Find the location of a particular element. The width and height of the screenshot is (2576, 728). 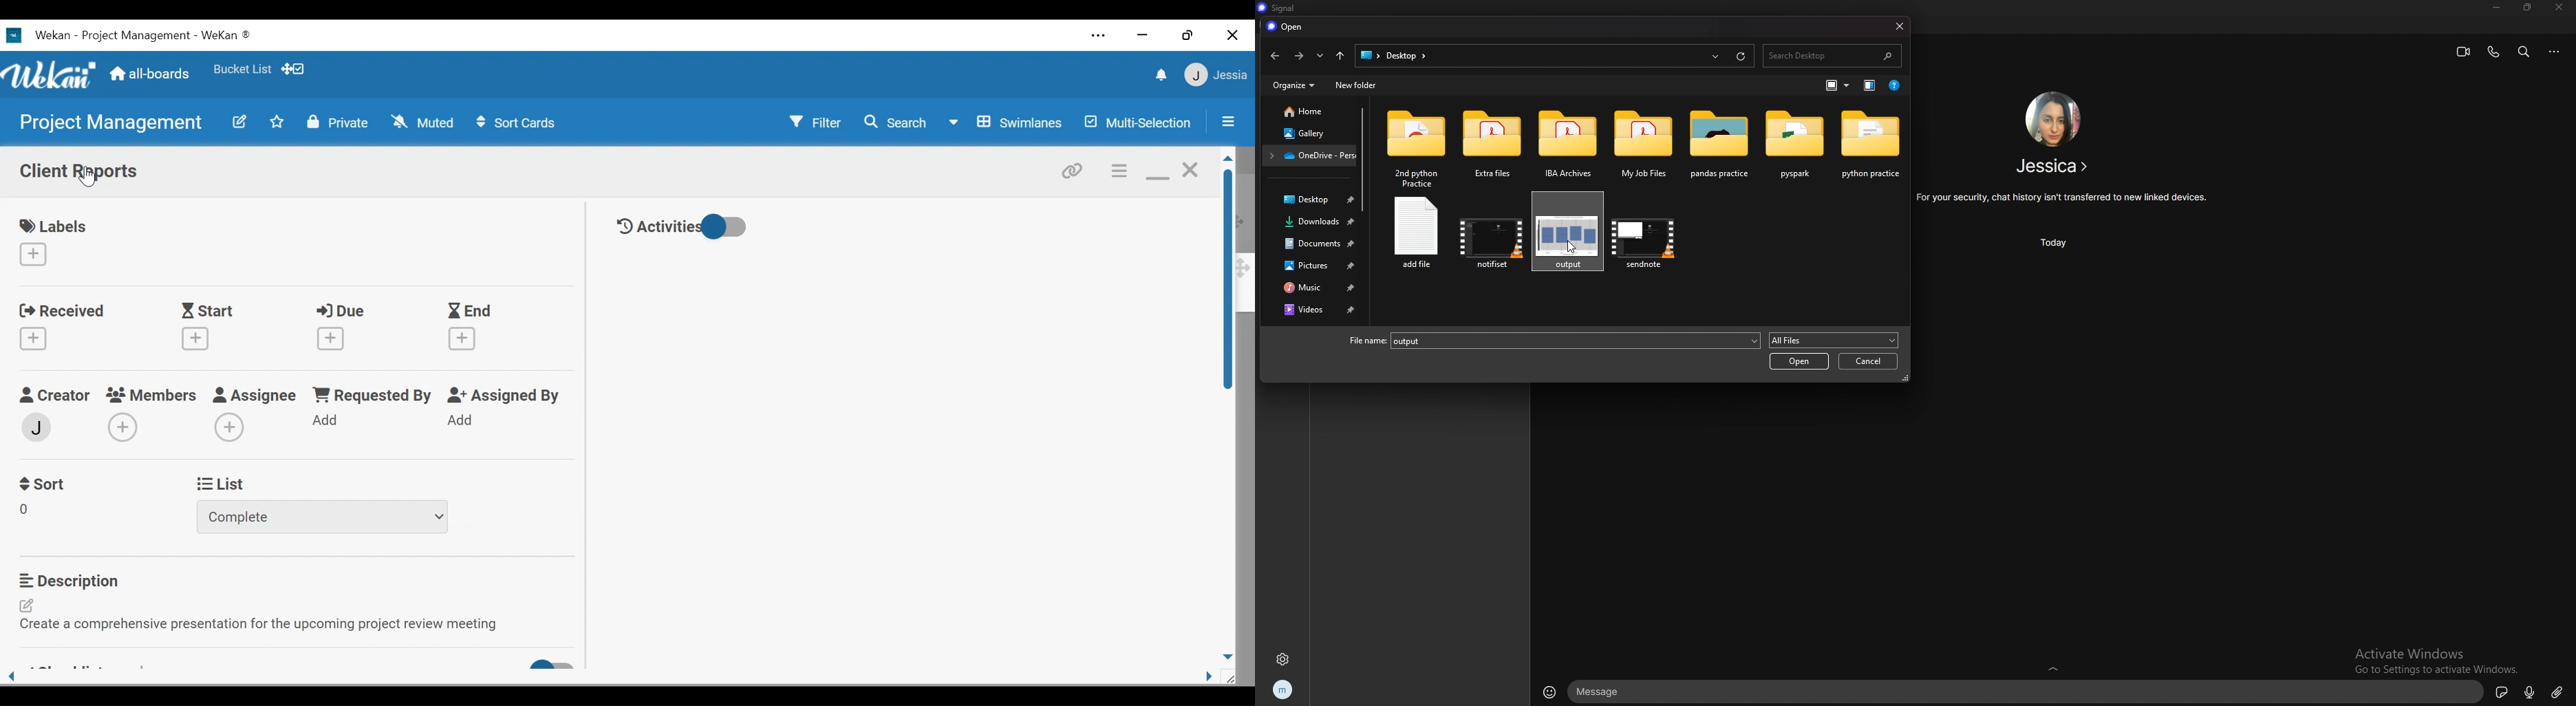

Sort is located at coordinates (44, 482).